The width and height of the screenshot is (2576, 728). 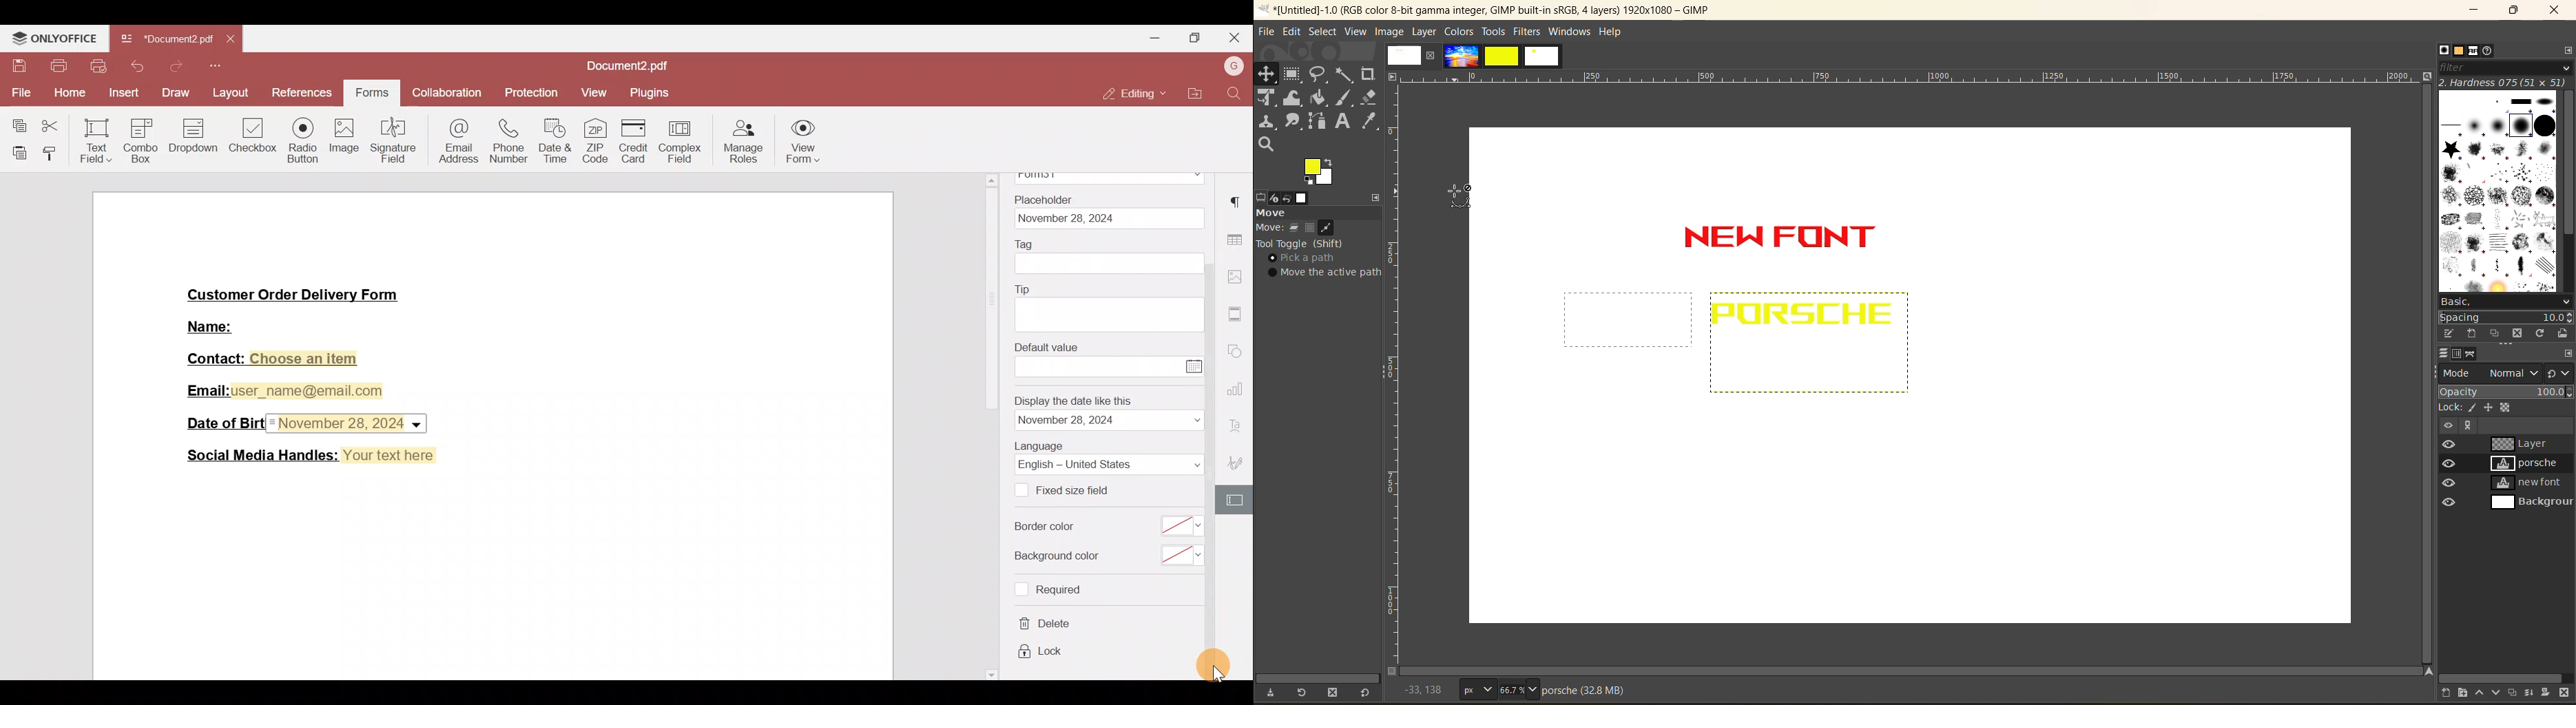 I want to click on Quick print, so click(x=97, y=65).